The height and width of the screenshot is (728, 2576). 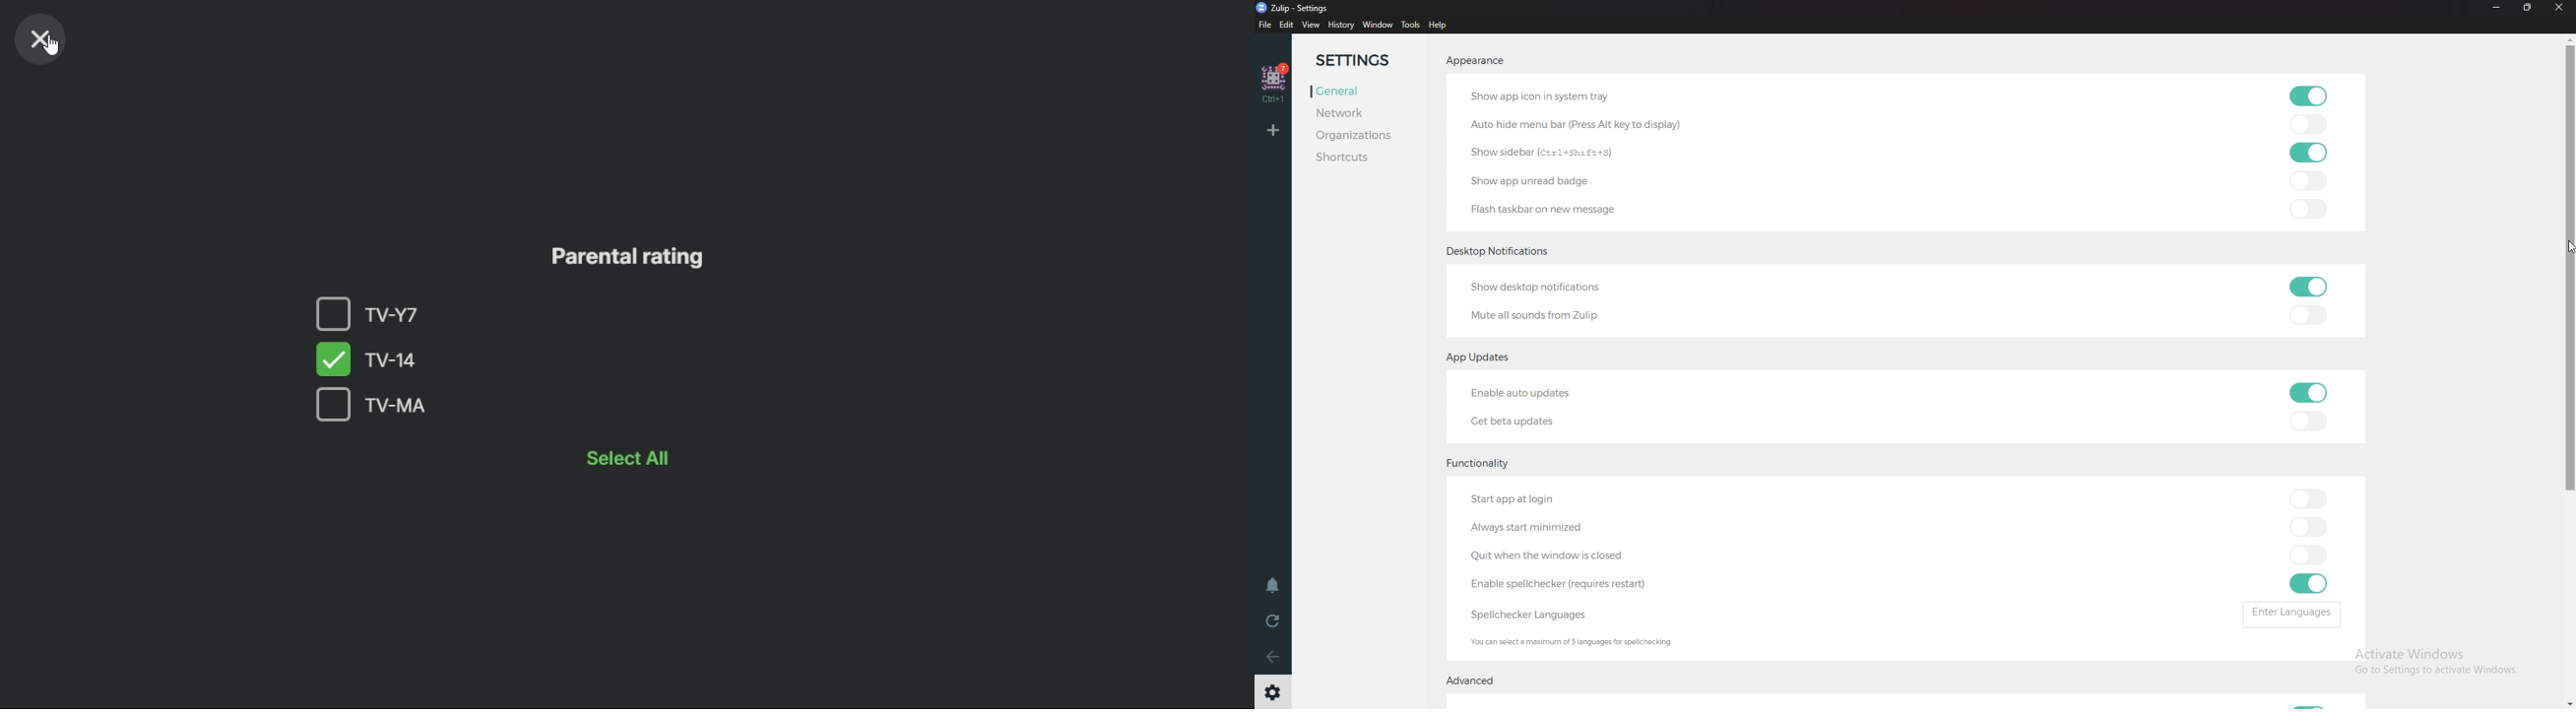 What do you see at coordinates (1552, 288) in the screenshot?
I see `Show desktop notifications` at bounding box center [1552, 288].